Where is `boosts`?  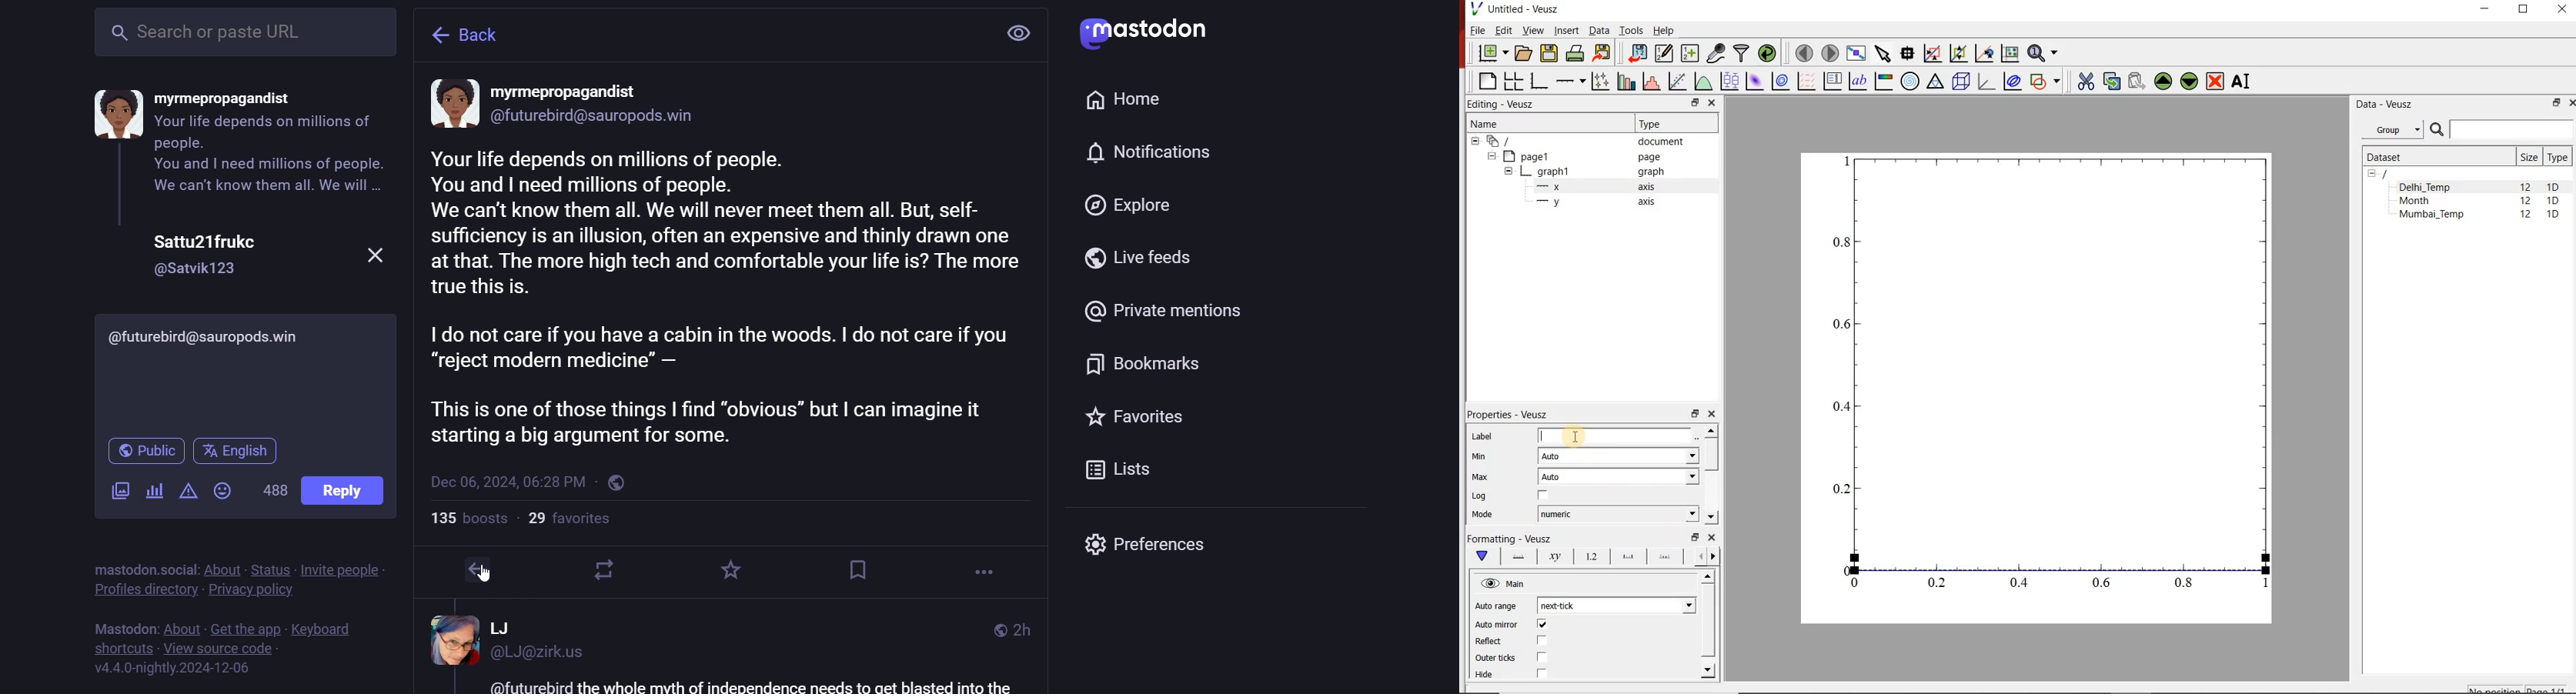 boosts is located at coordinates (467, 519).